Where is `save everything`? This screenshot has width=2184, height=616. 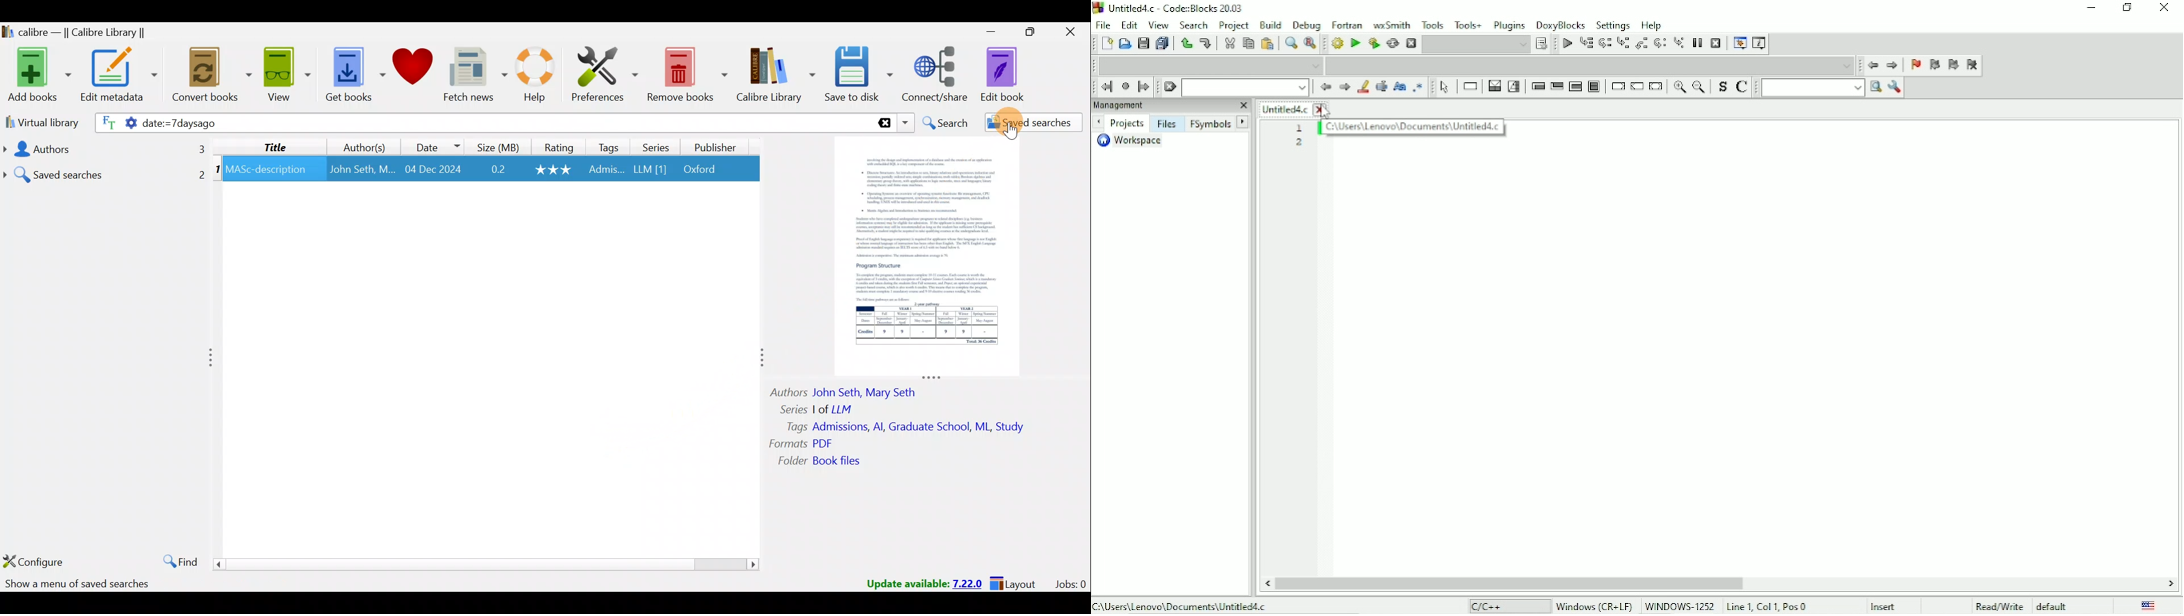 save everything is located at coordinates (1161, 43).